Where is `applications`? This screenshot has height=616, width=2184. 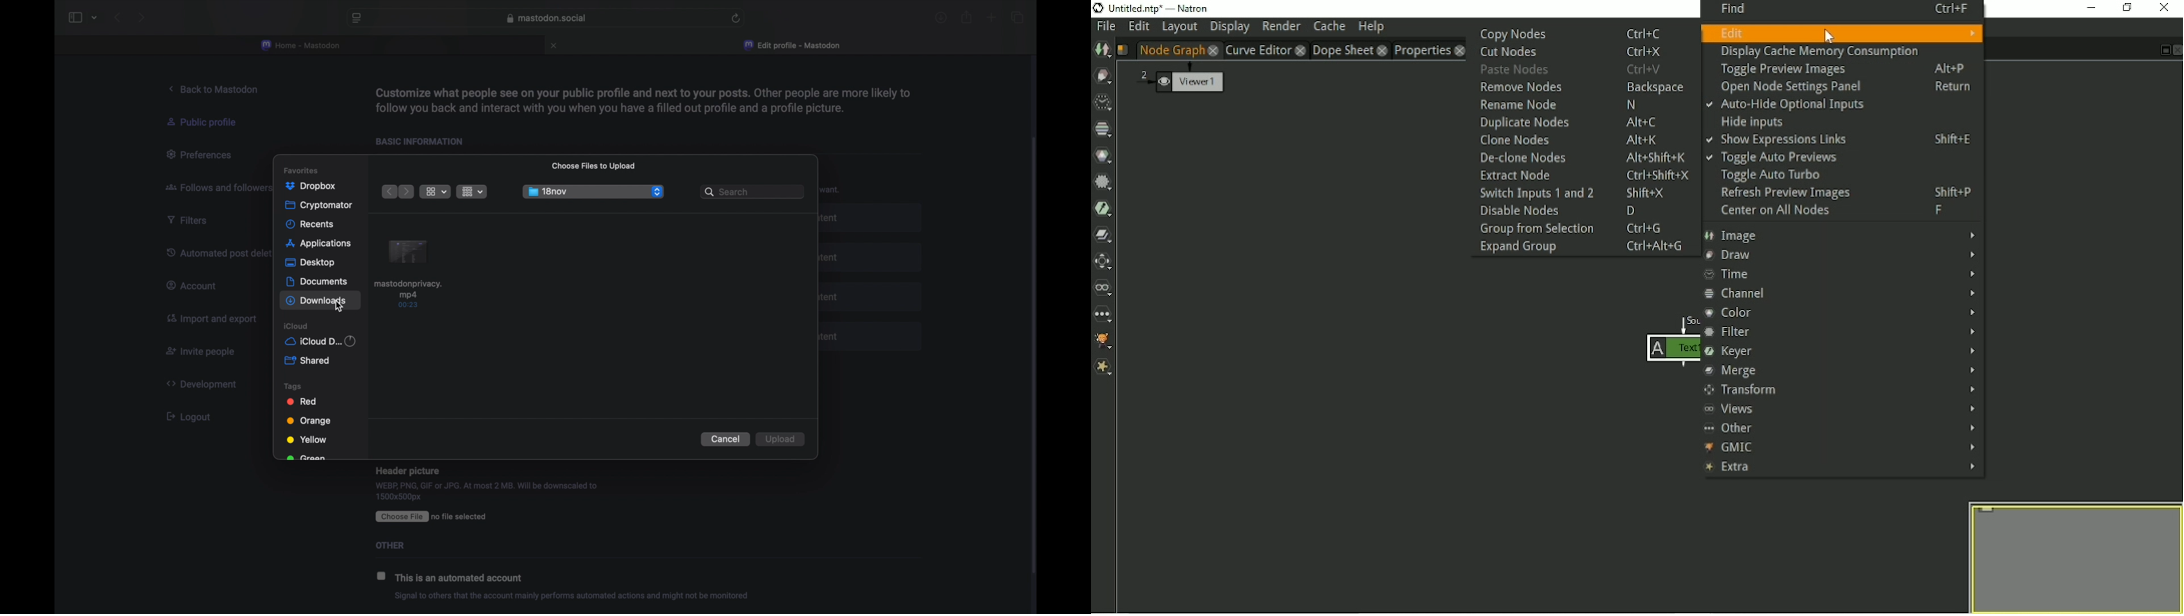 applications is located at coordinates (320, 243).